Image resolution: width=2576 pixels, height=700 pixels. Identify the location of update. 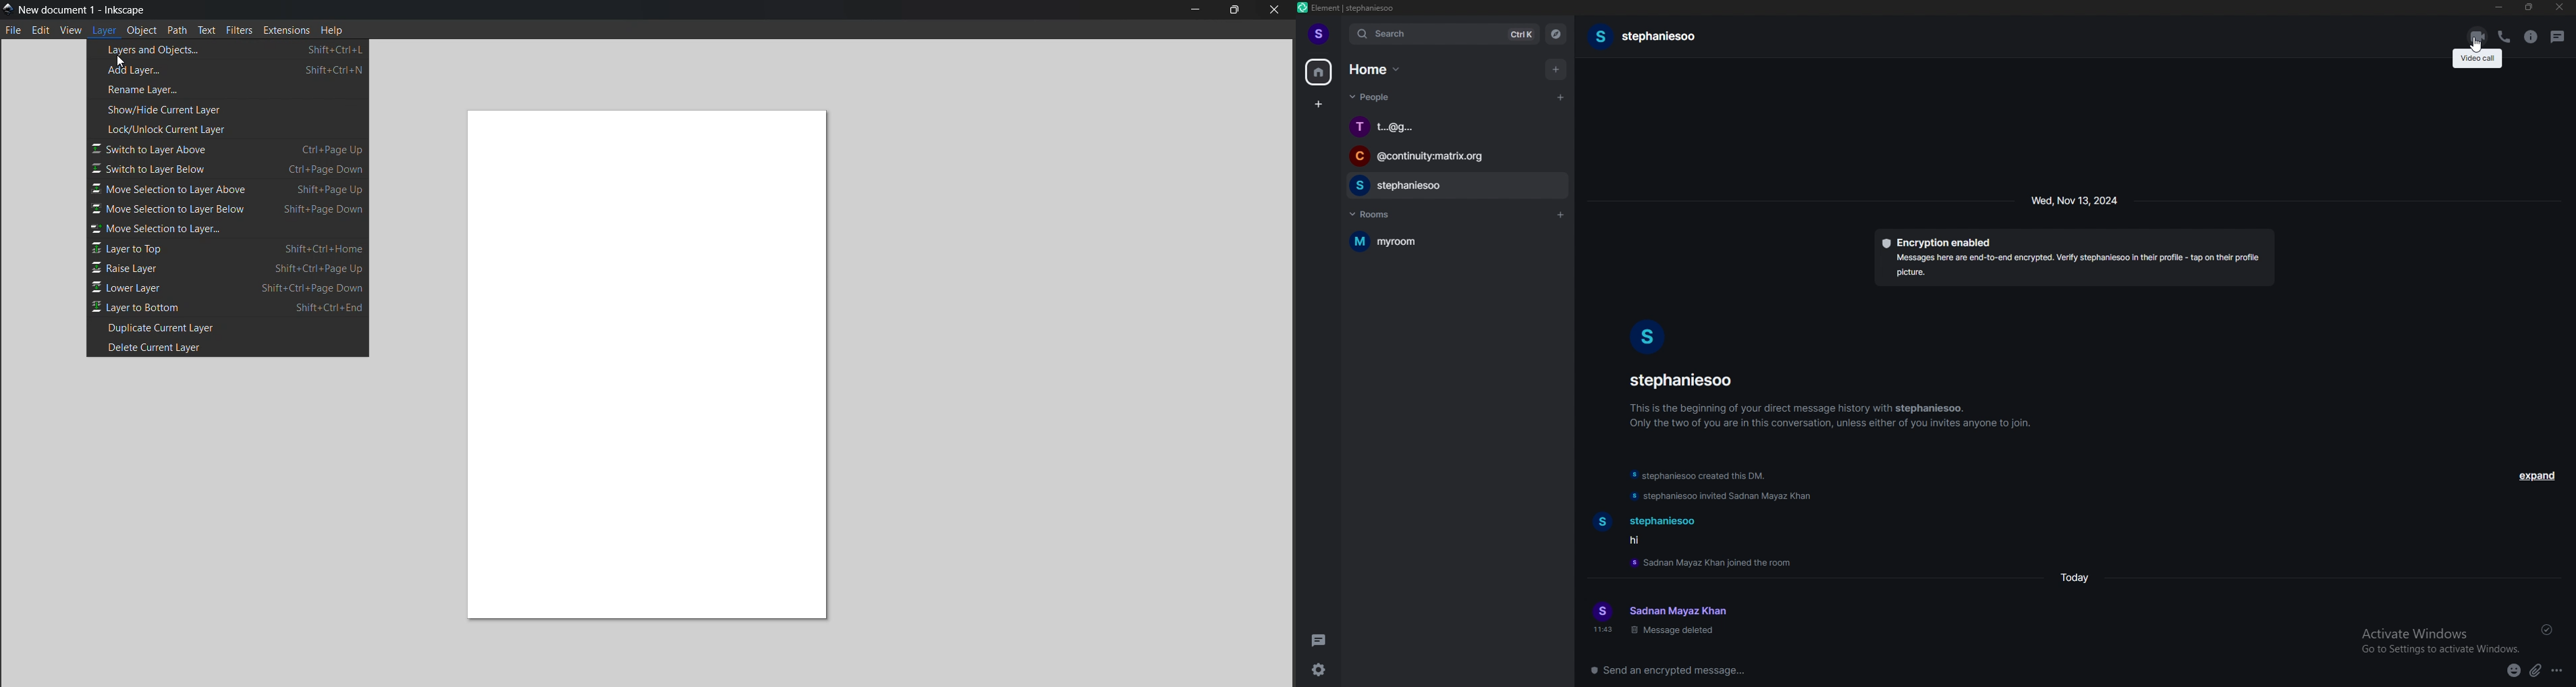
(1724, 496).